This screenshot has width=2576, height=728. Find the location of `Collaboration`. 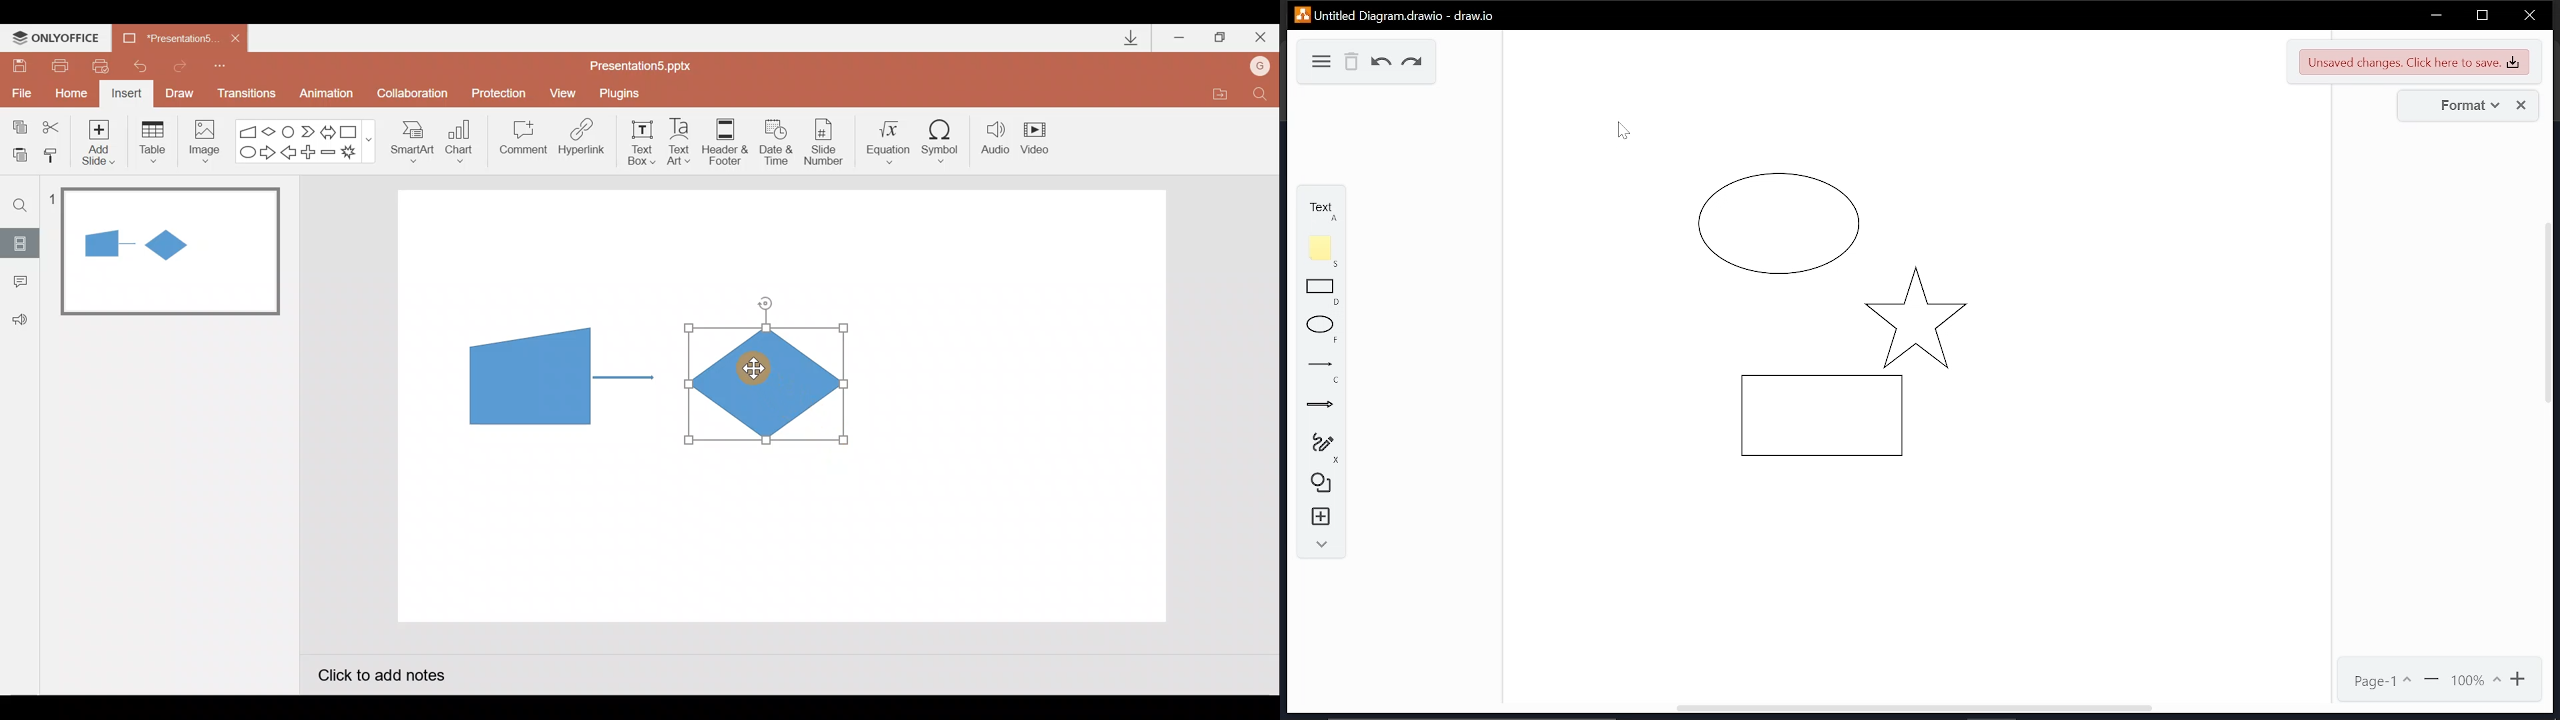

Collaboration is located at coordinates (415, 95).